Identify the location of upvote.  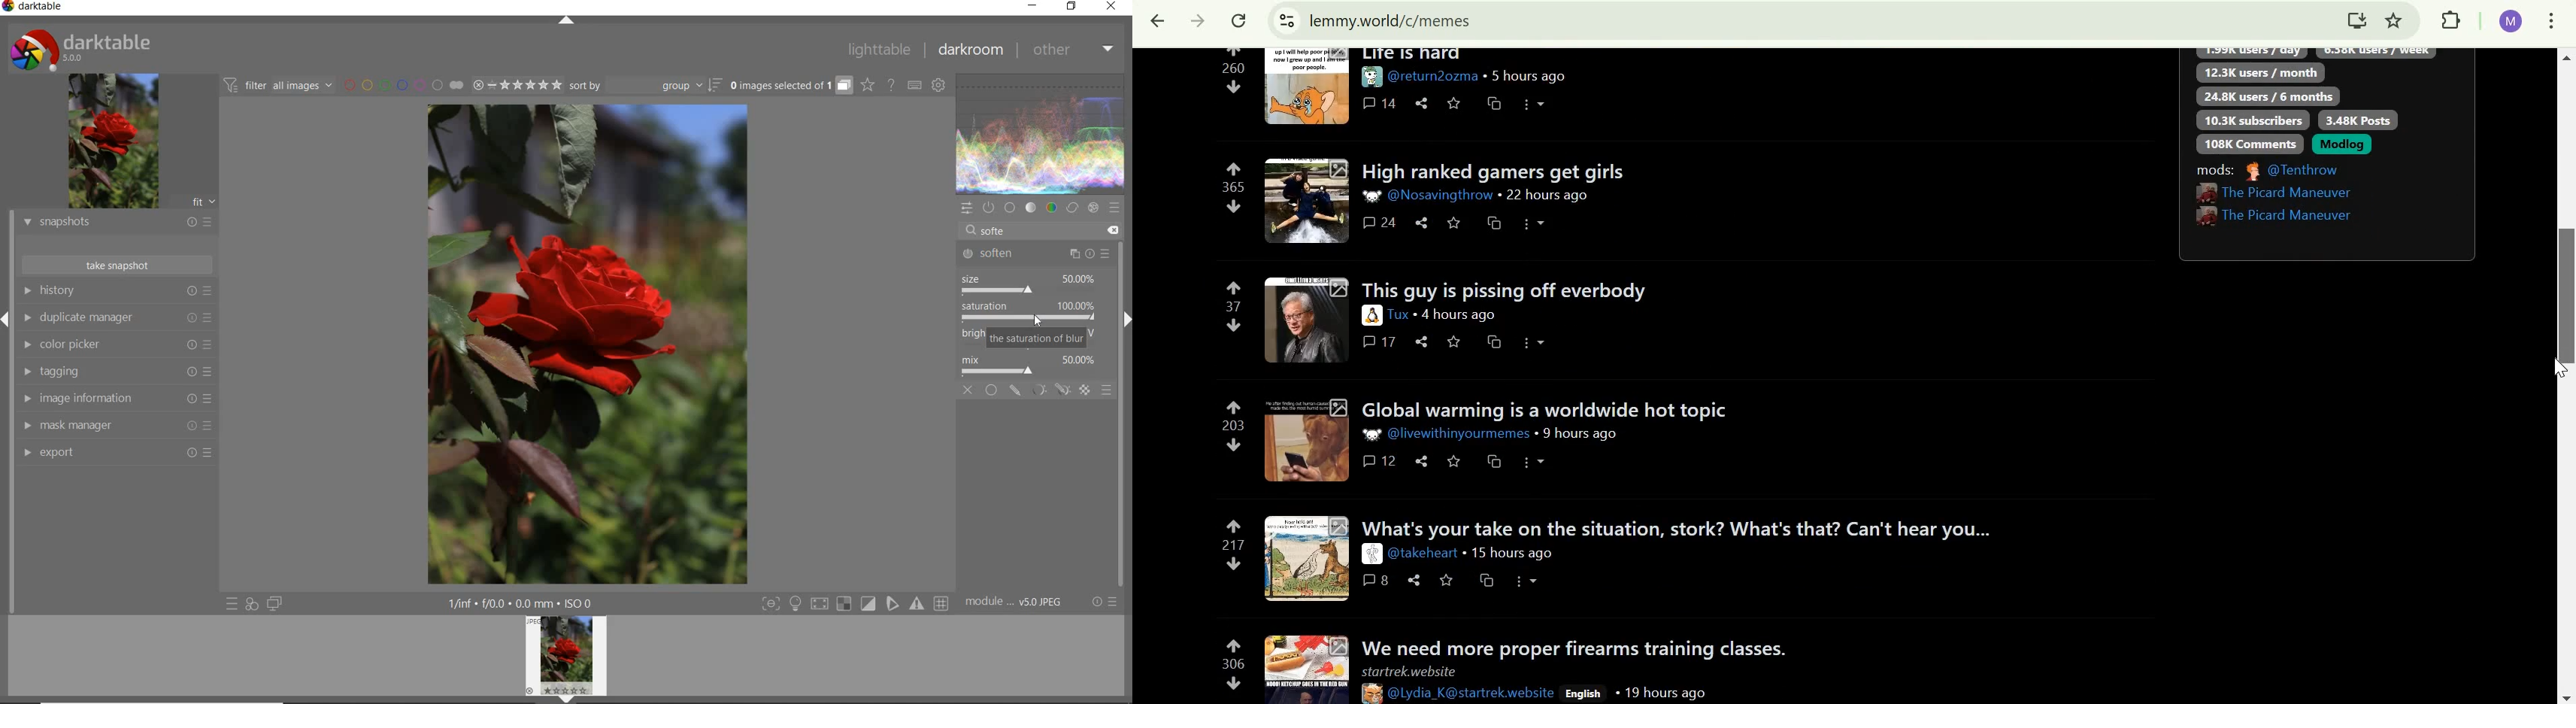
(1232, 53).